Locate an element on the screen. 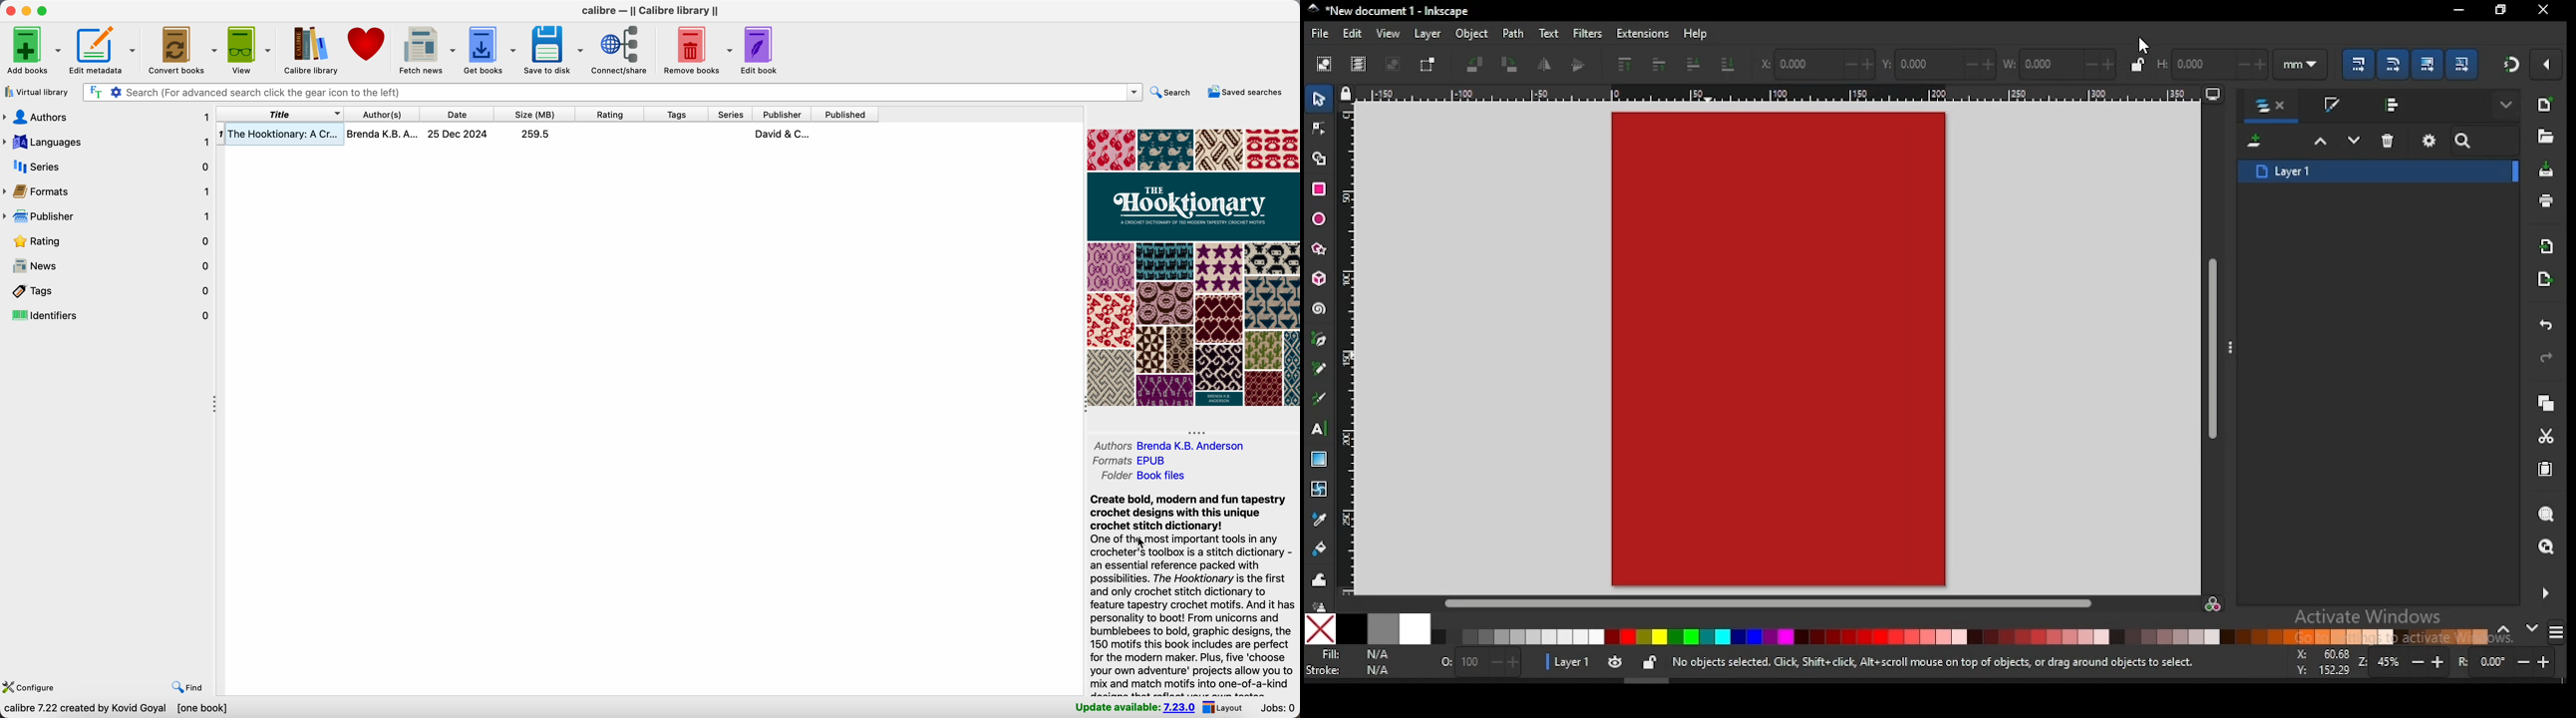 This screenshot has height=728, width=2576. edit book is located at coordinates (759, 50).